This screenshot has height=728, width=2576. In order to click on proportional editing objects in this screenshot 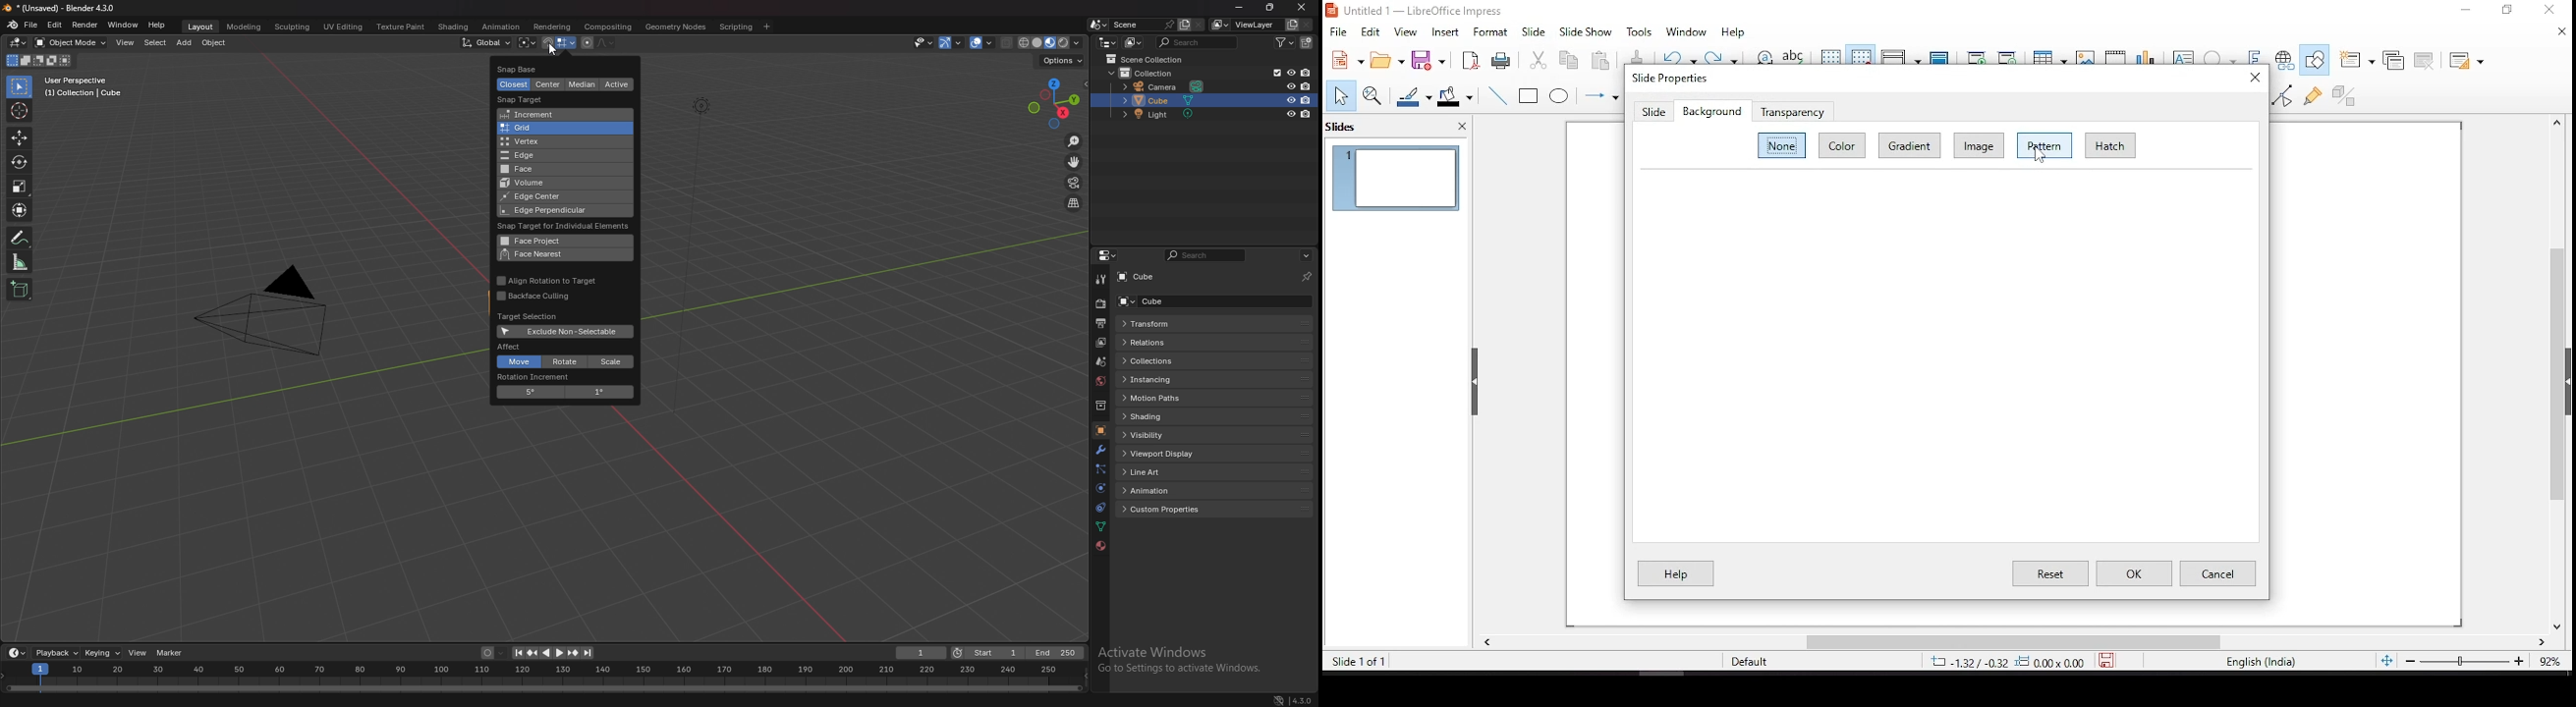, I will do `click(586, 43)`.